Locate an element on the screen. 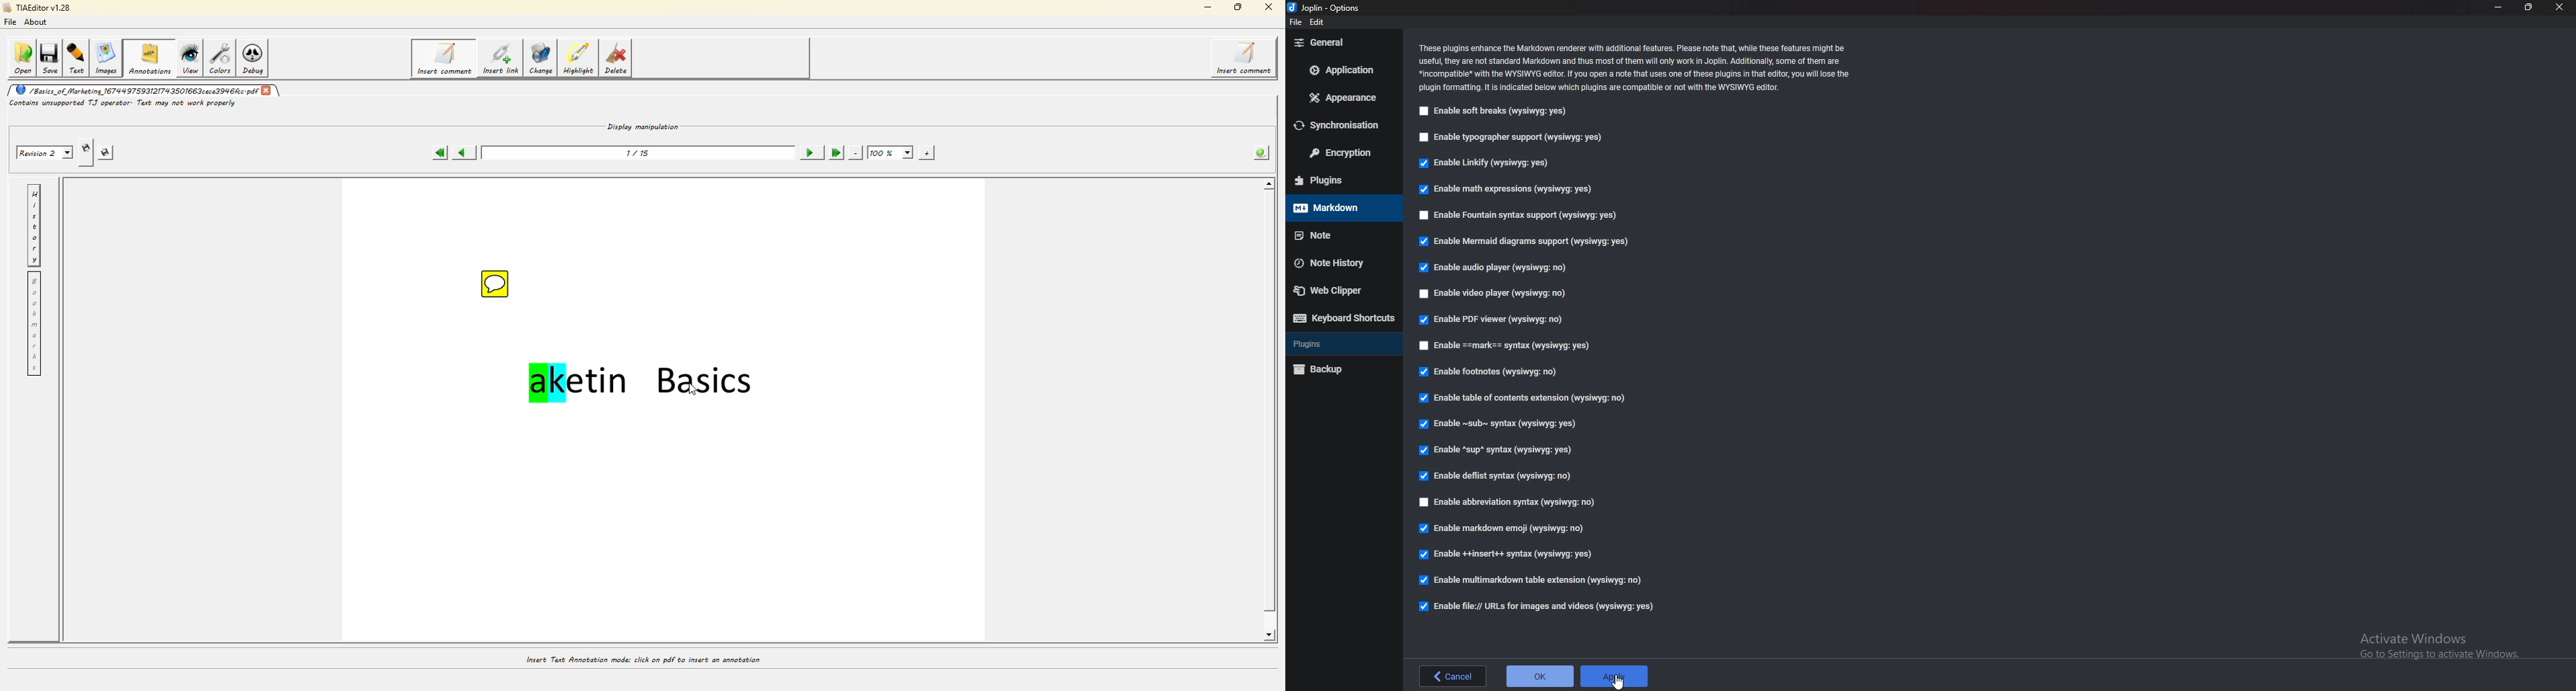 Image resolution: width=2576 pixels, height=700 pixels. edit is located at coordinates (1320, 22).